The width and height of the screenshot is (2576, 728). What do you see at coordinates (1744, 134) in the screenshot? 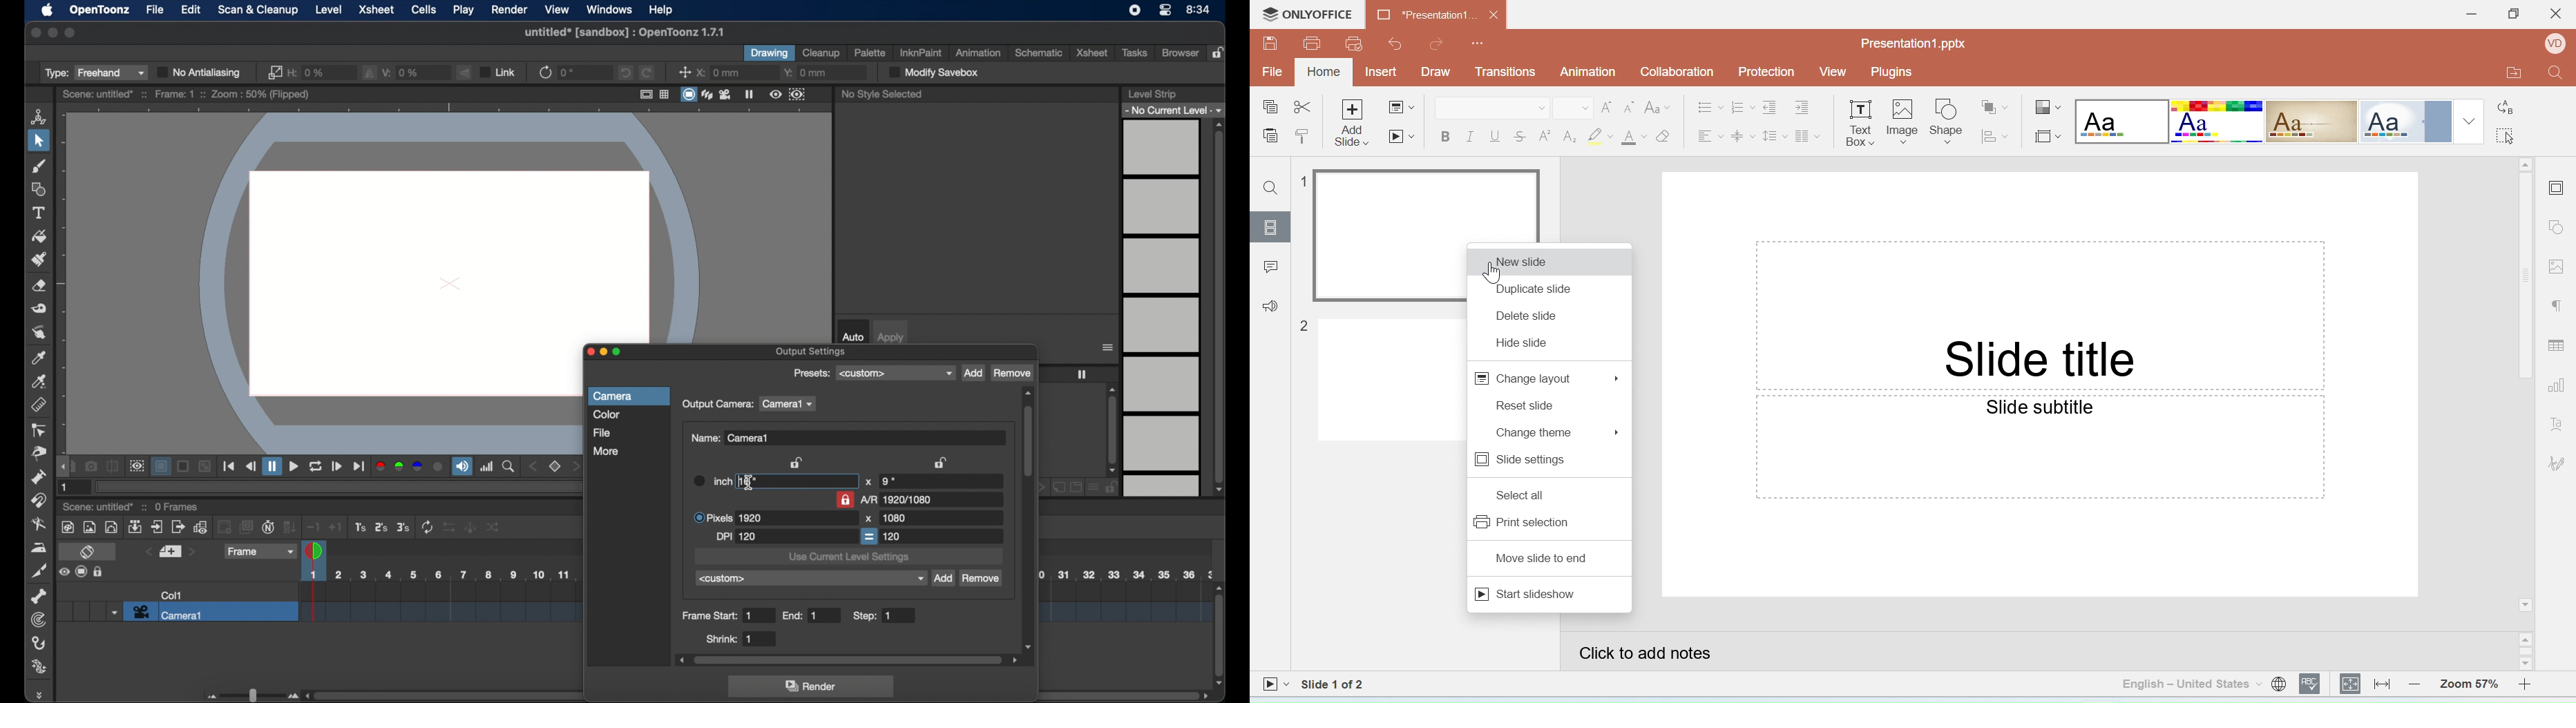
I see `Vertical align` at bounding box center [1744, 134].